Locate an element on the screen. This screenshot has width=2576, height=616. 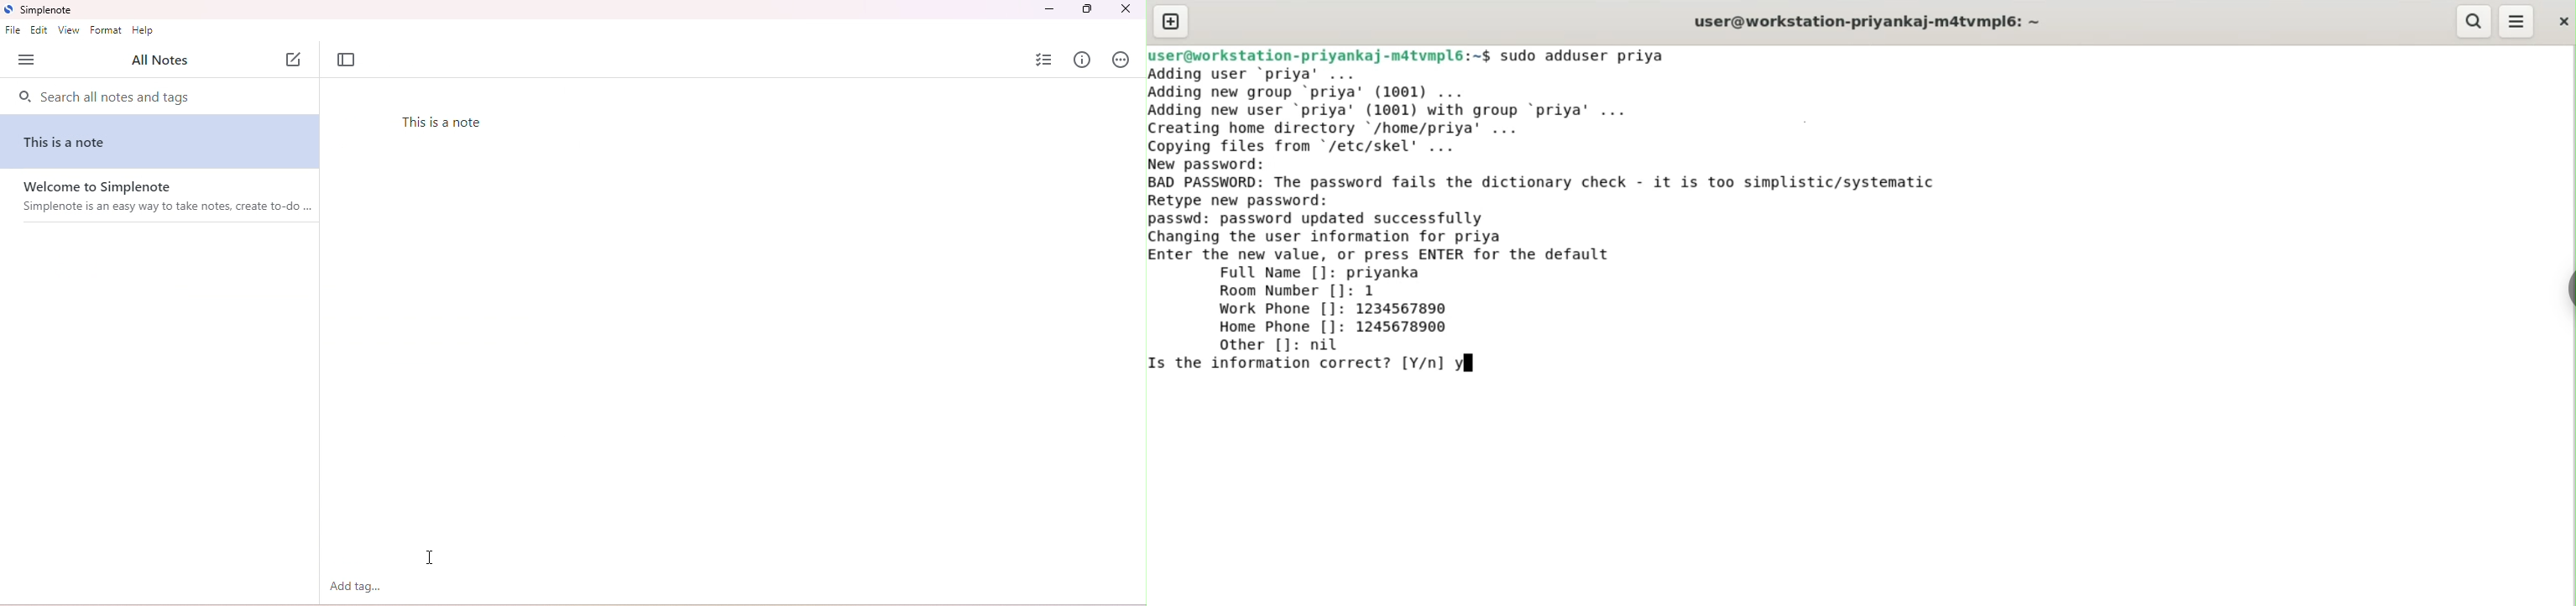
work phone []: is located at coordinates (1276, 310).